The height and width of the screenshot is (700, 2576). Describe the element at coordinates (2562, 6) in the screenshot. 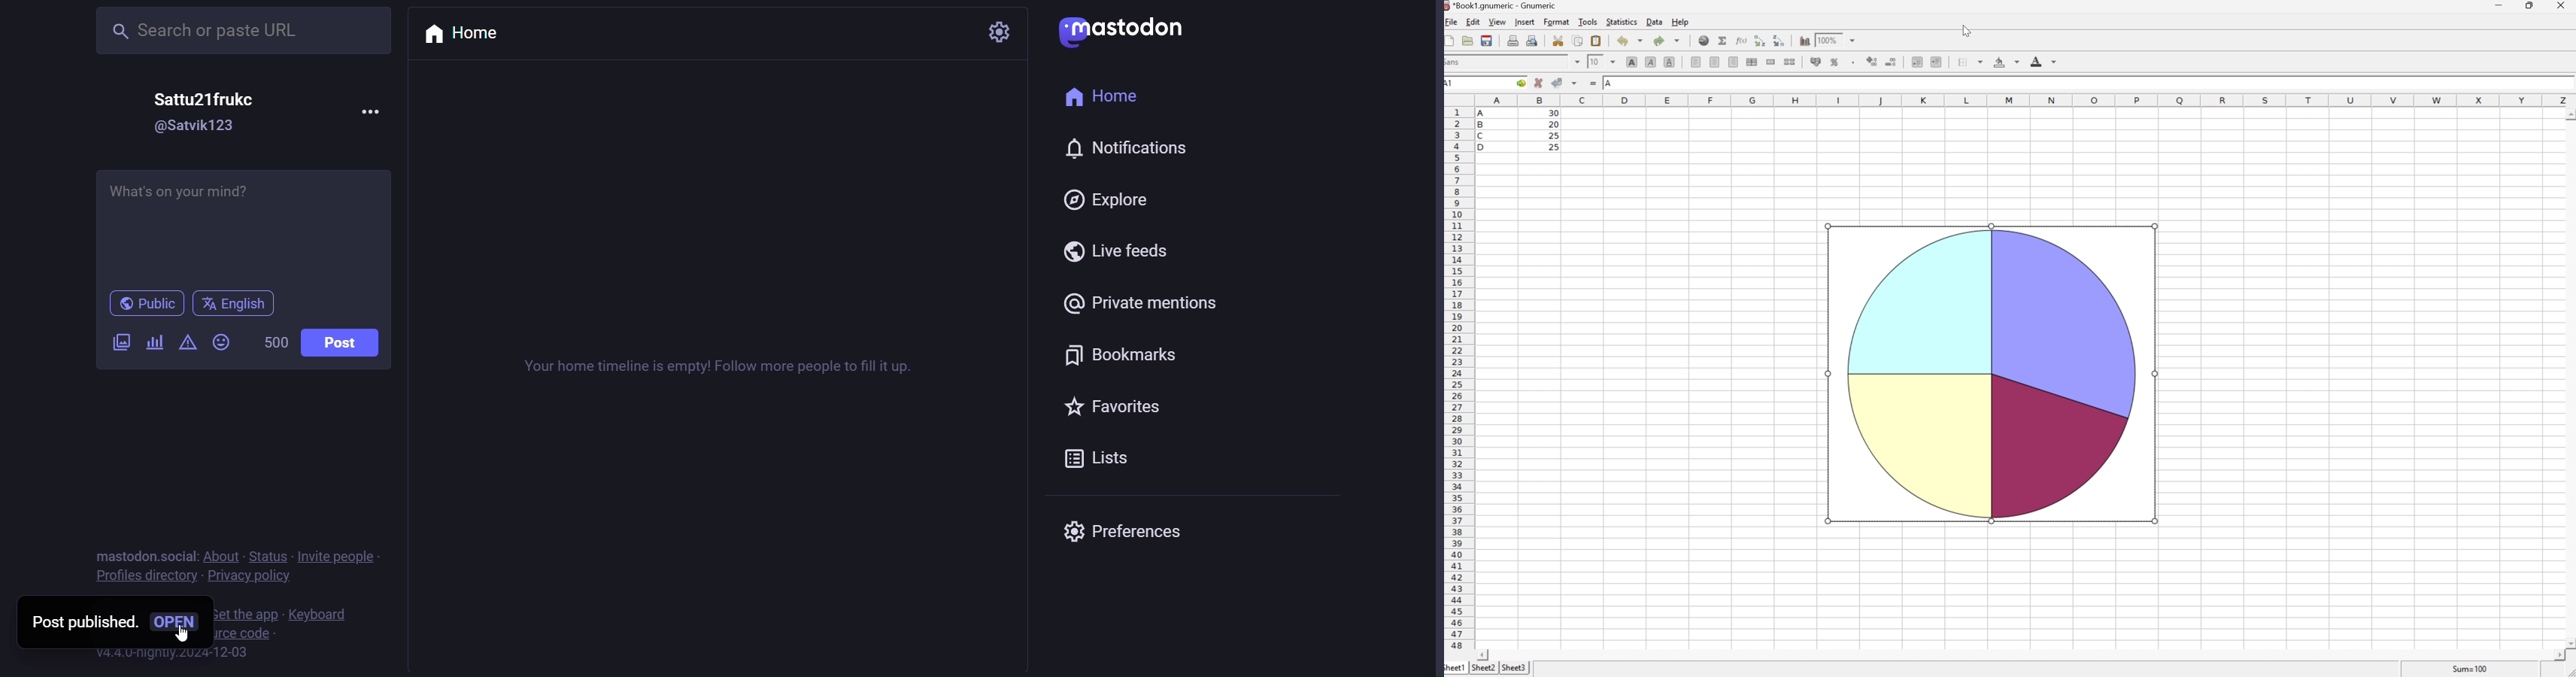

I see `Close` at that location.